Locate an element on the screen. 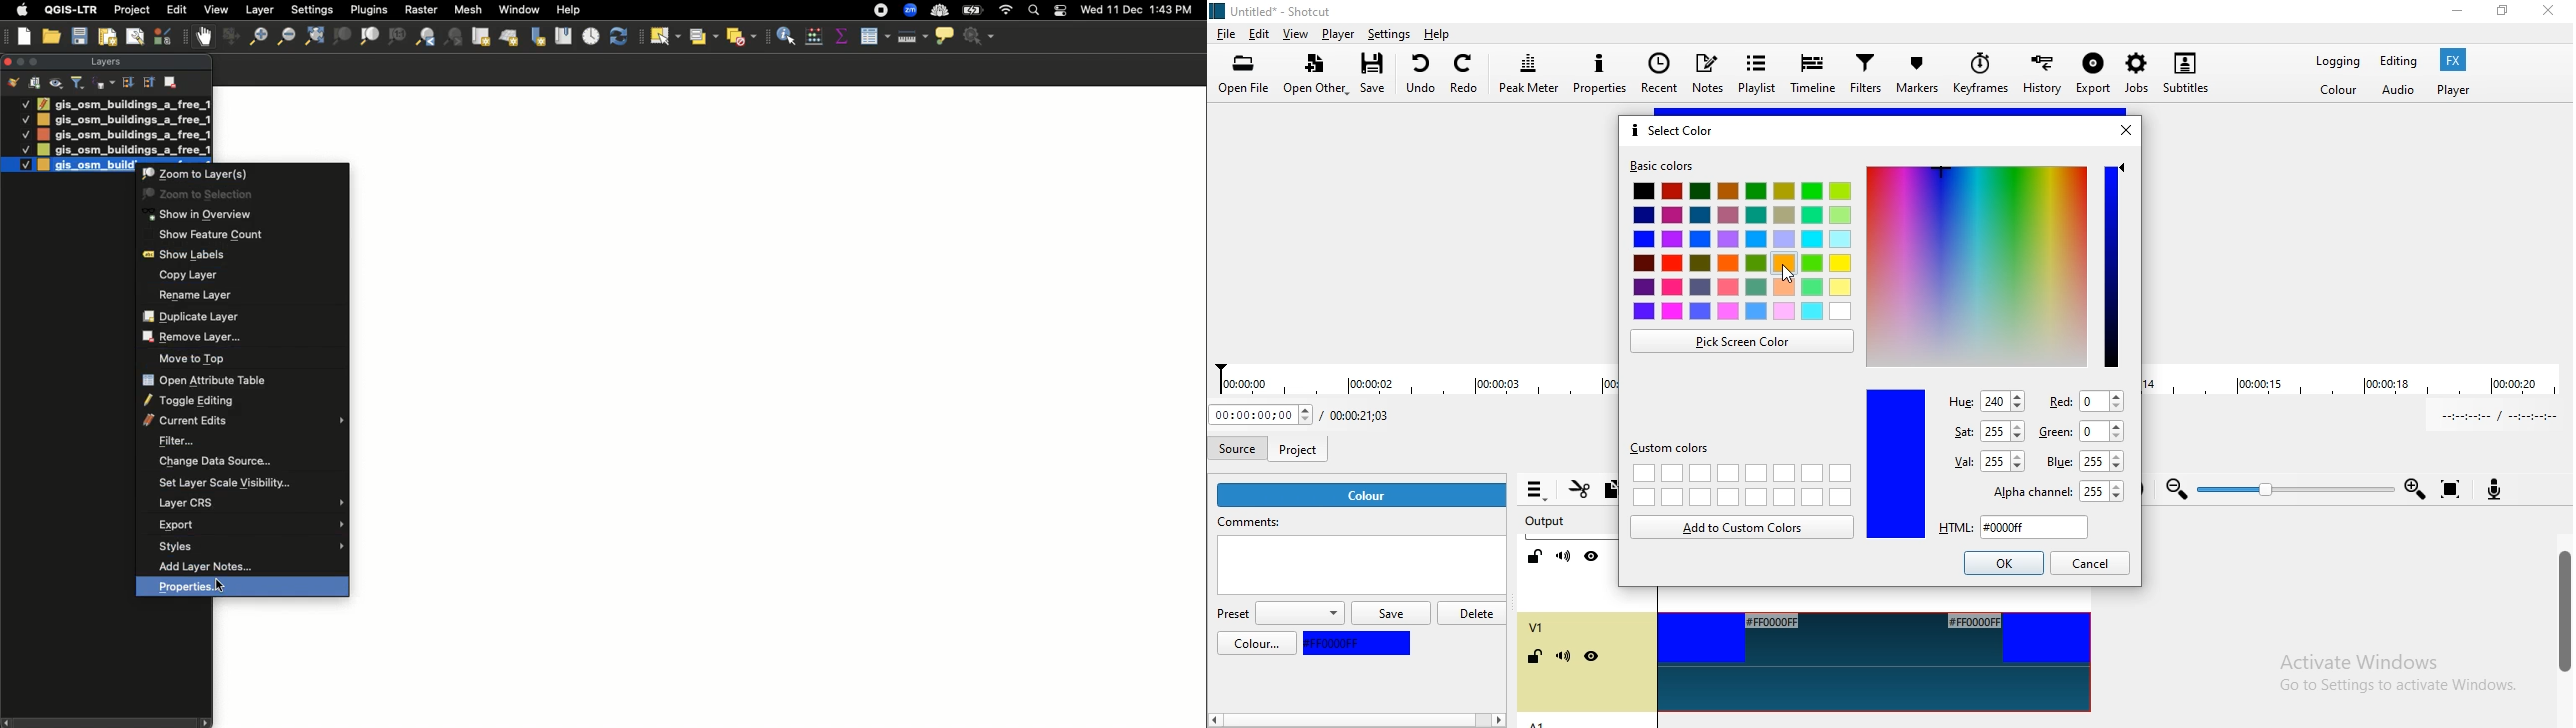 This screenshot has width=2576, height=728. project is located at coordinates (1301, 445).